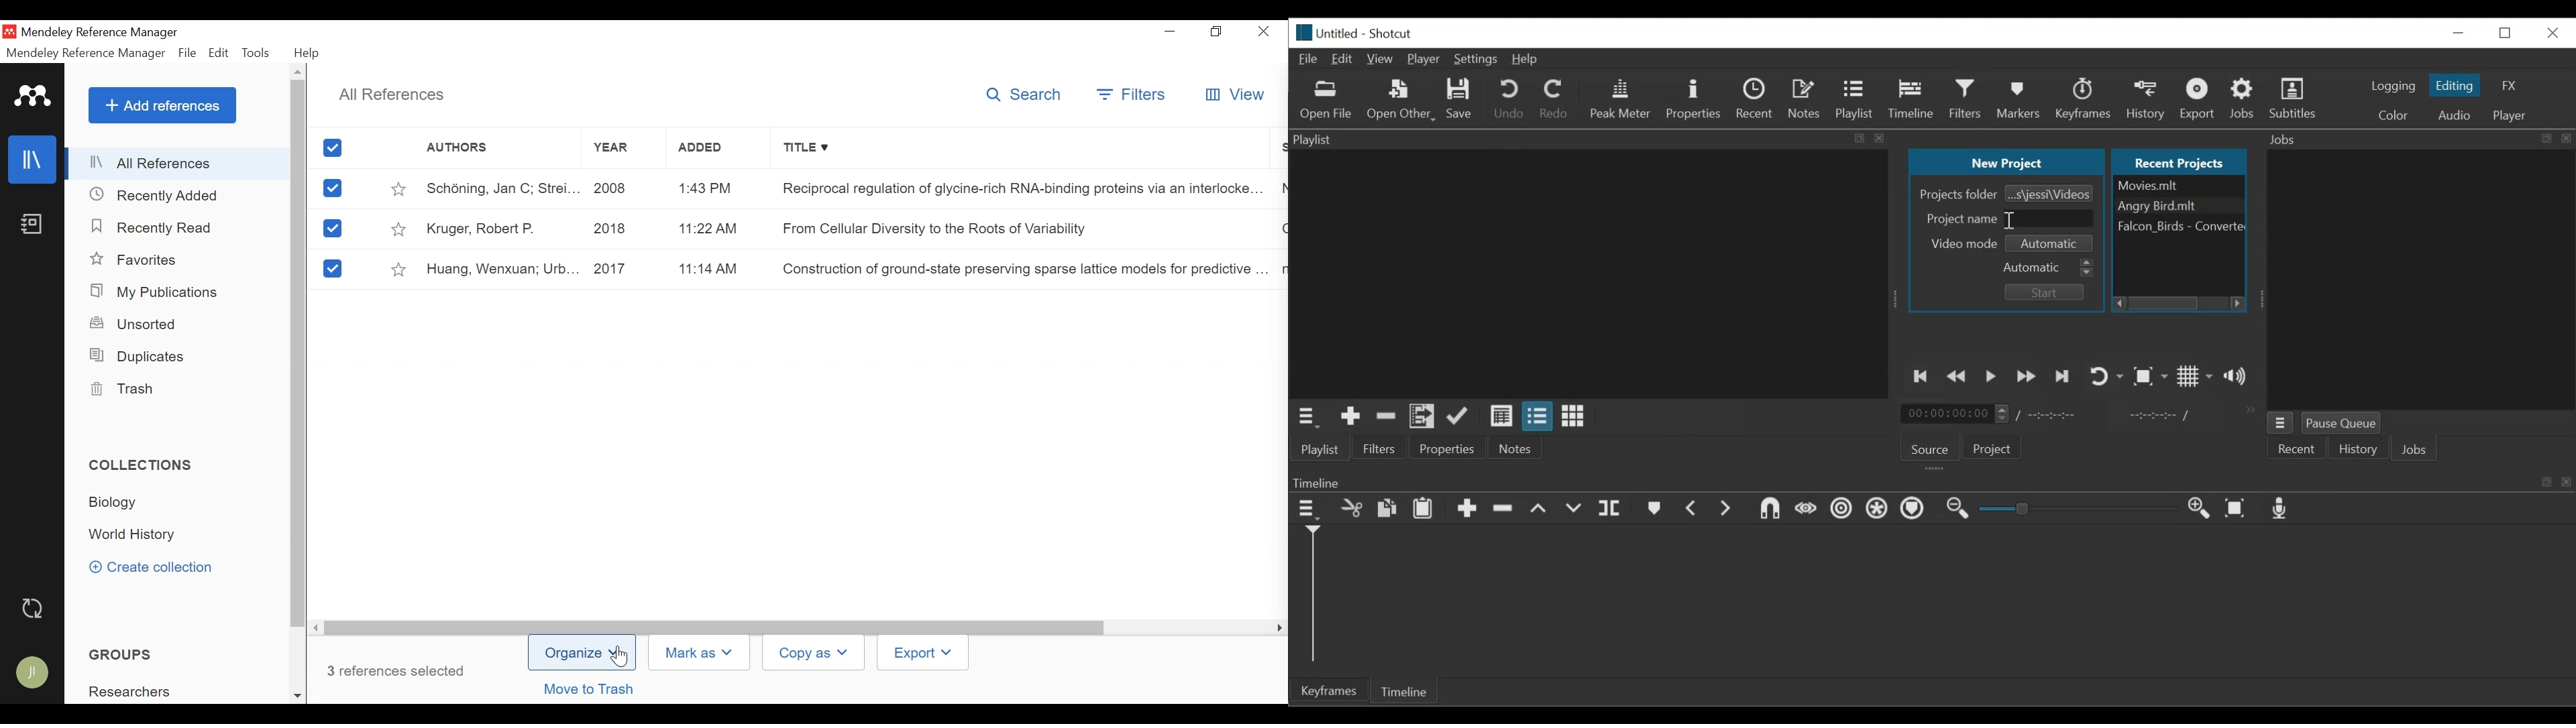 This screenshot has height=728, width=2576. Describe the element at coordinates (333, 188) in the screenshot. I see `(un)select` at that location.